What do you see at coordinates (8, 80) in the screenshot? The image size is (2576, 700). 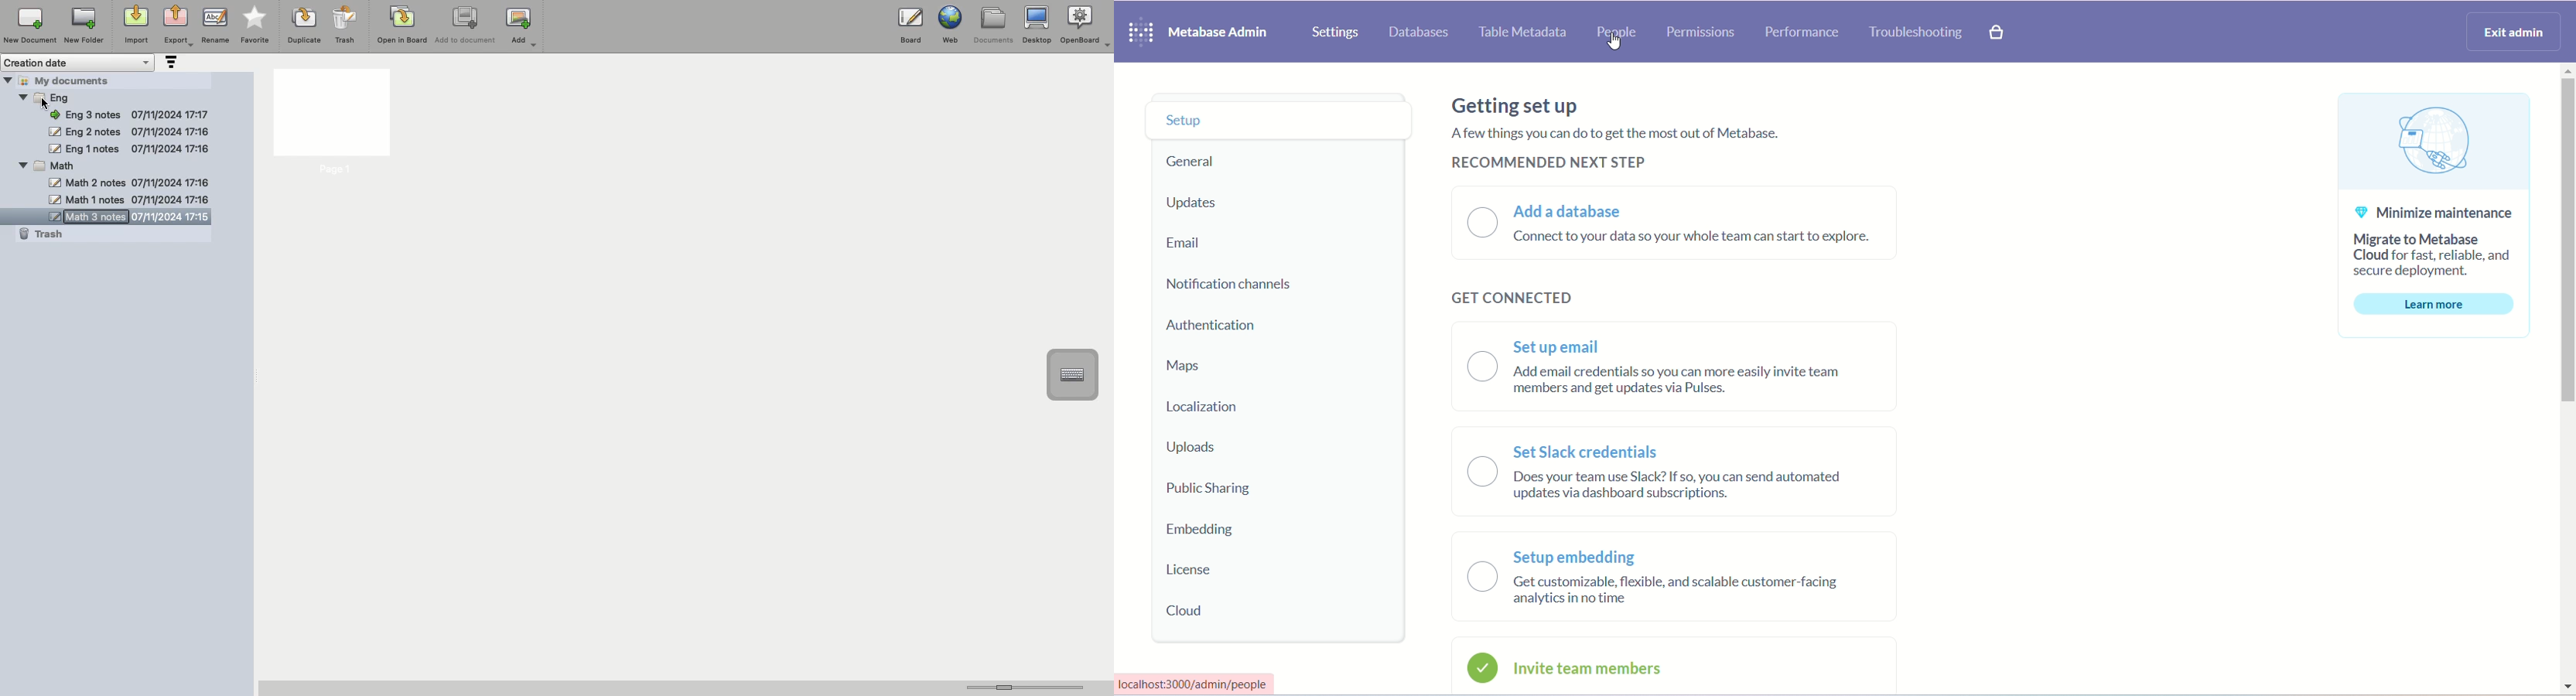 I see `Hide` at bounding box center [8, 80].